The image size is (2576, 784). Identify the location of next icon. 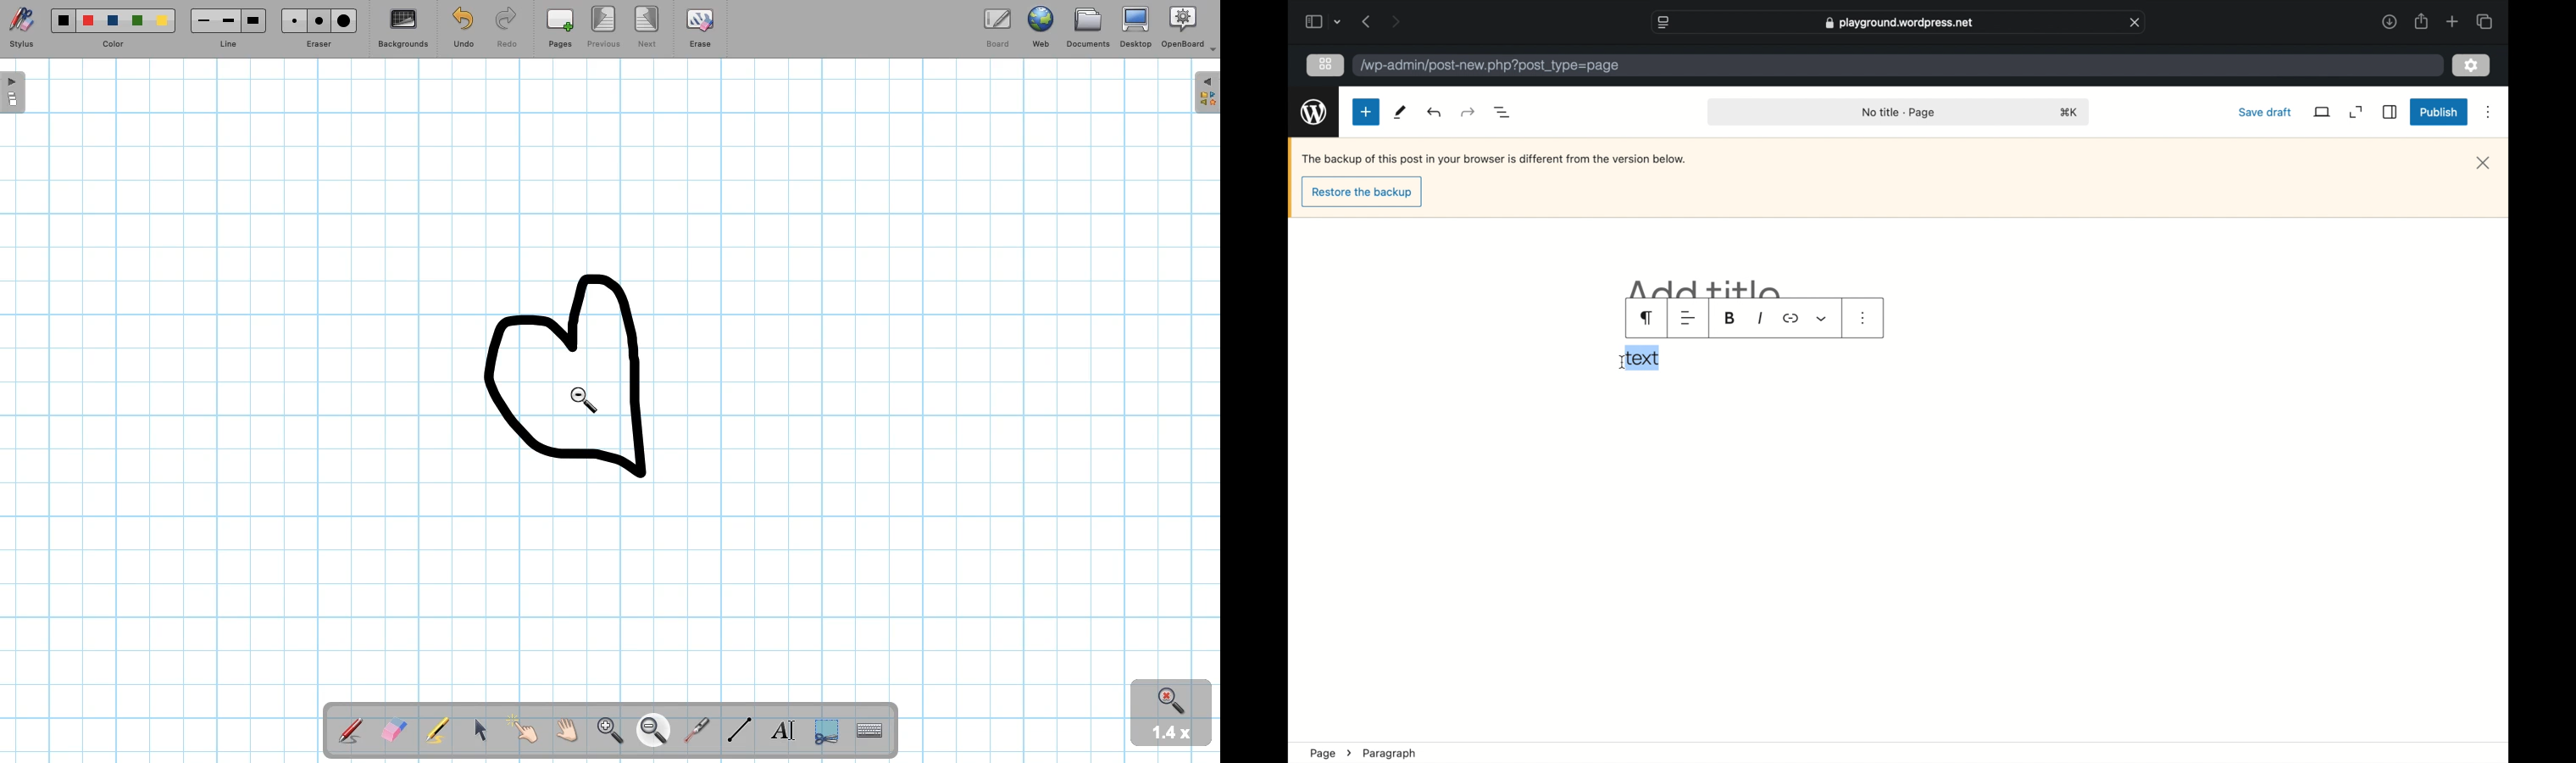
(1349, 753).